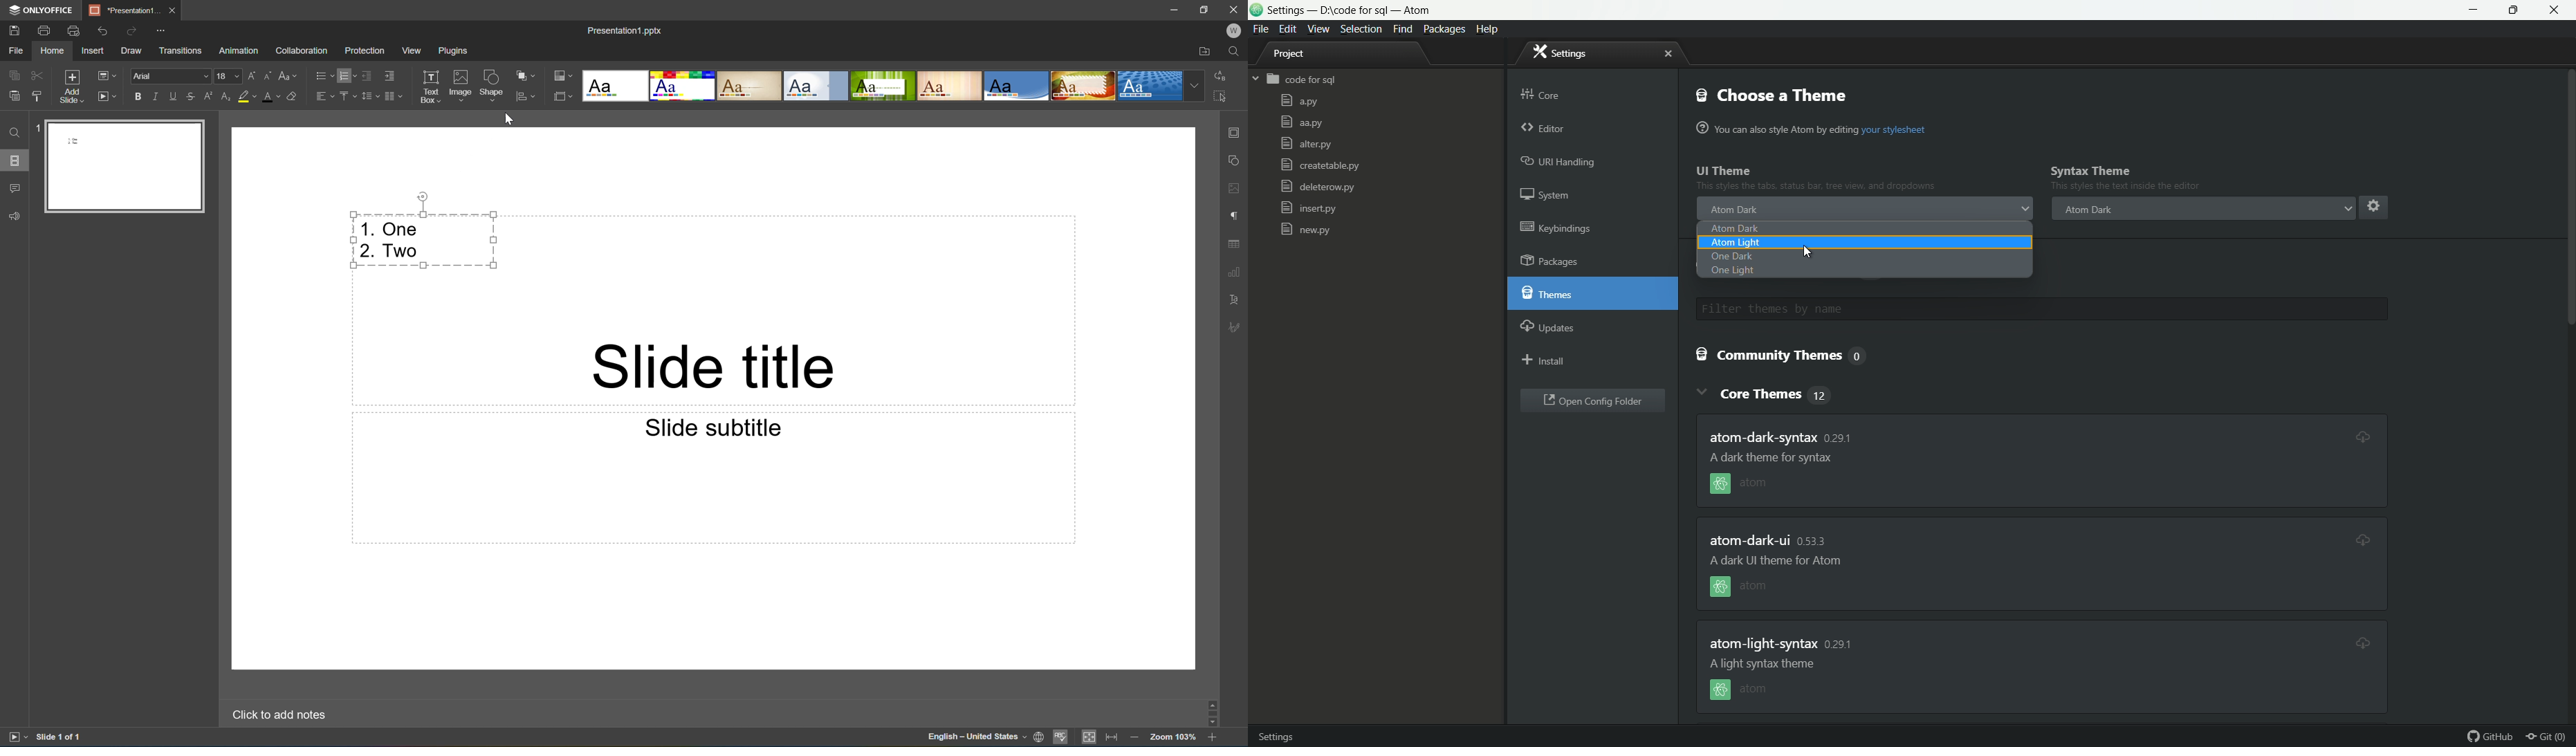 This screenshot has width=2576, height=756. What do you see at coordinates (348, 75) in the screenshot?
I see `Numebring` at bounding box center [348, 75].